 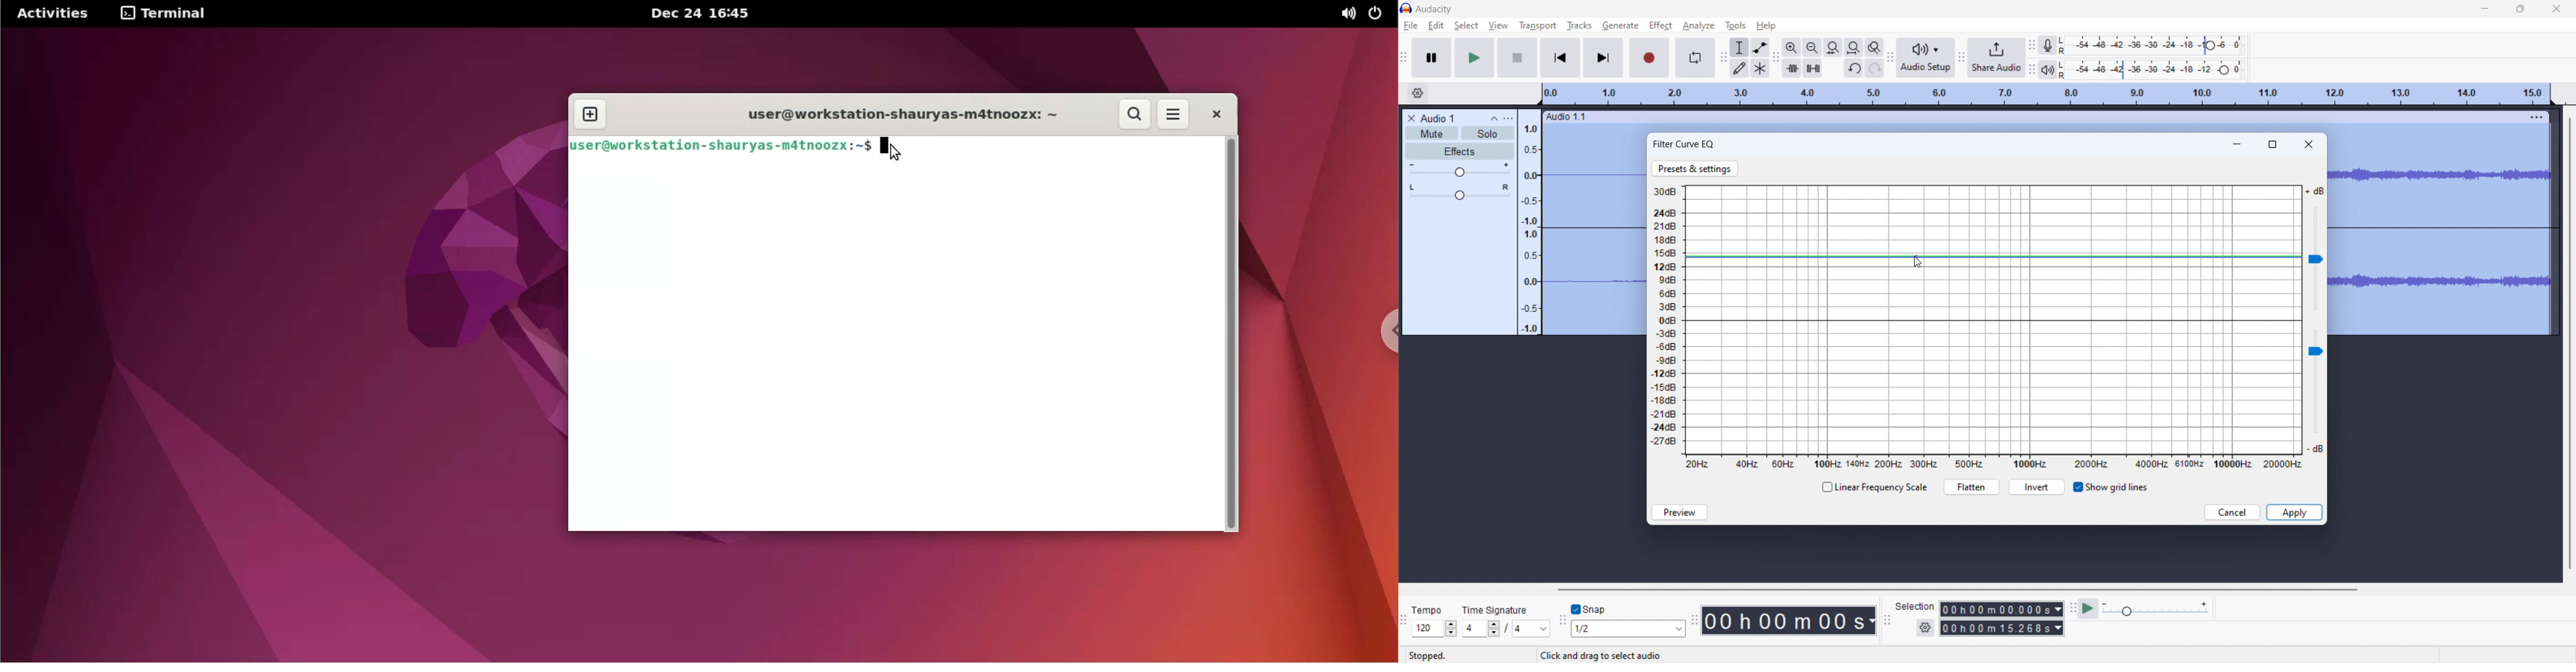 What do you see at coordinates (1460, 152) in the screenshot?
I see `effects` at bounding box center [1460, 152].